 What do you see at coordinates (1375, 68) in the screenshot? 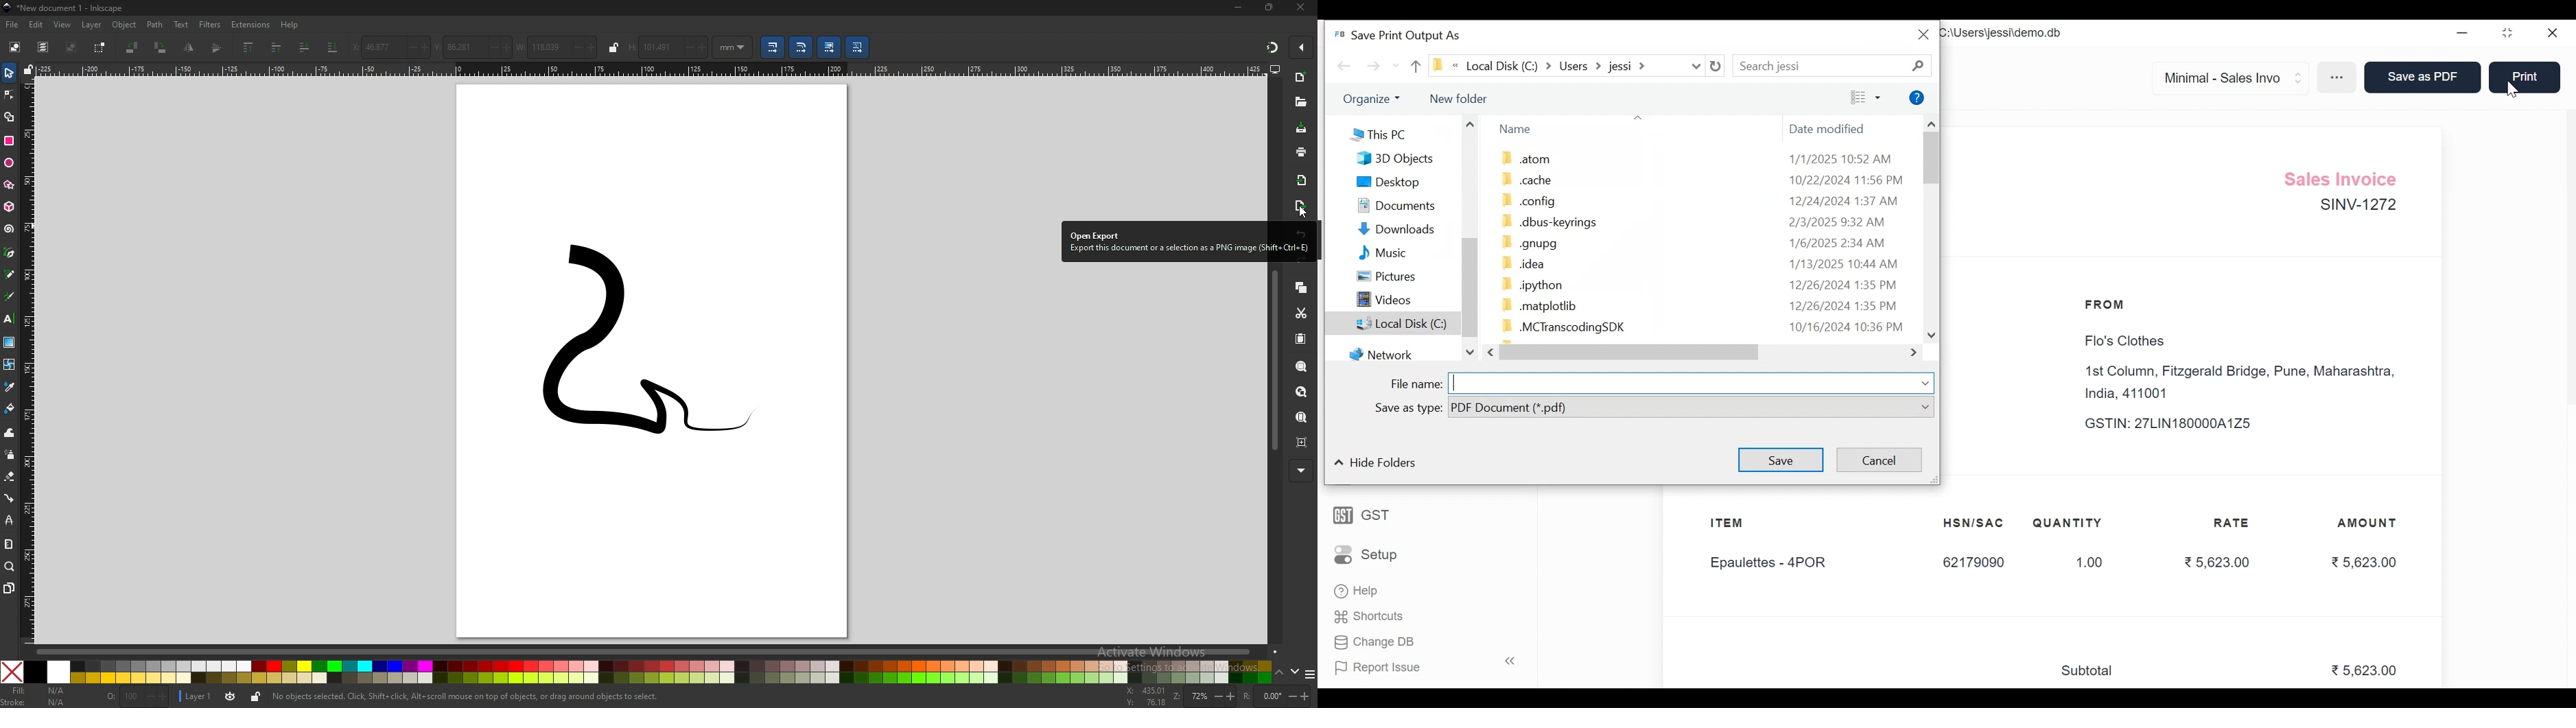
I see `Forward` at bounding box center [1375, 68].